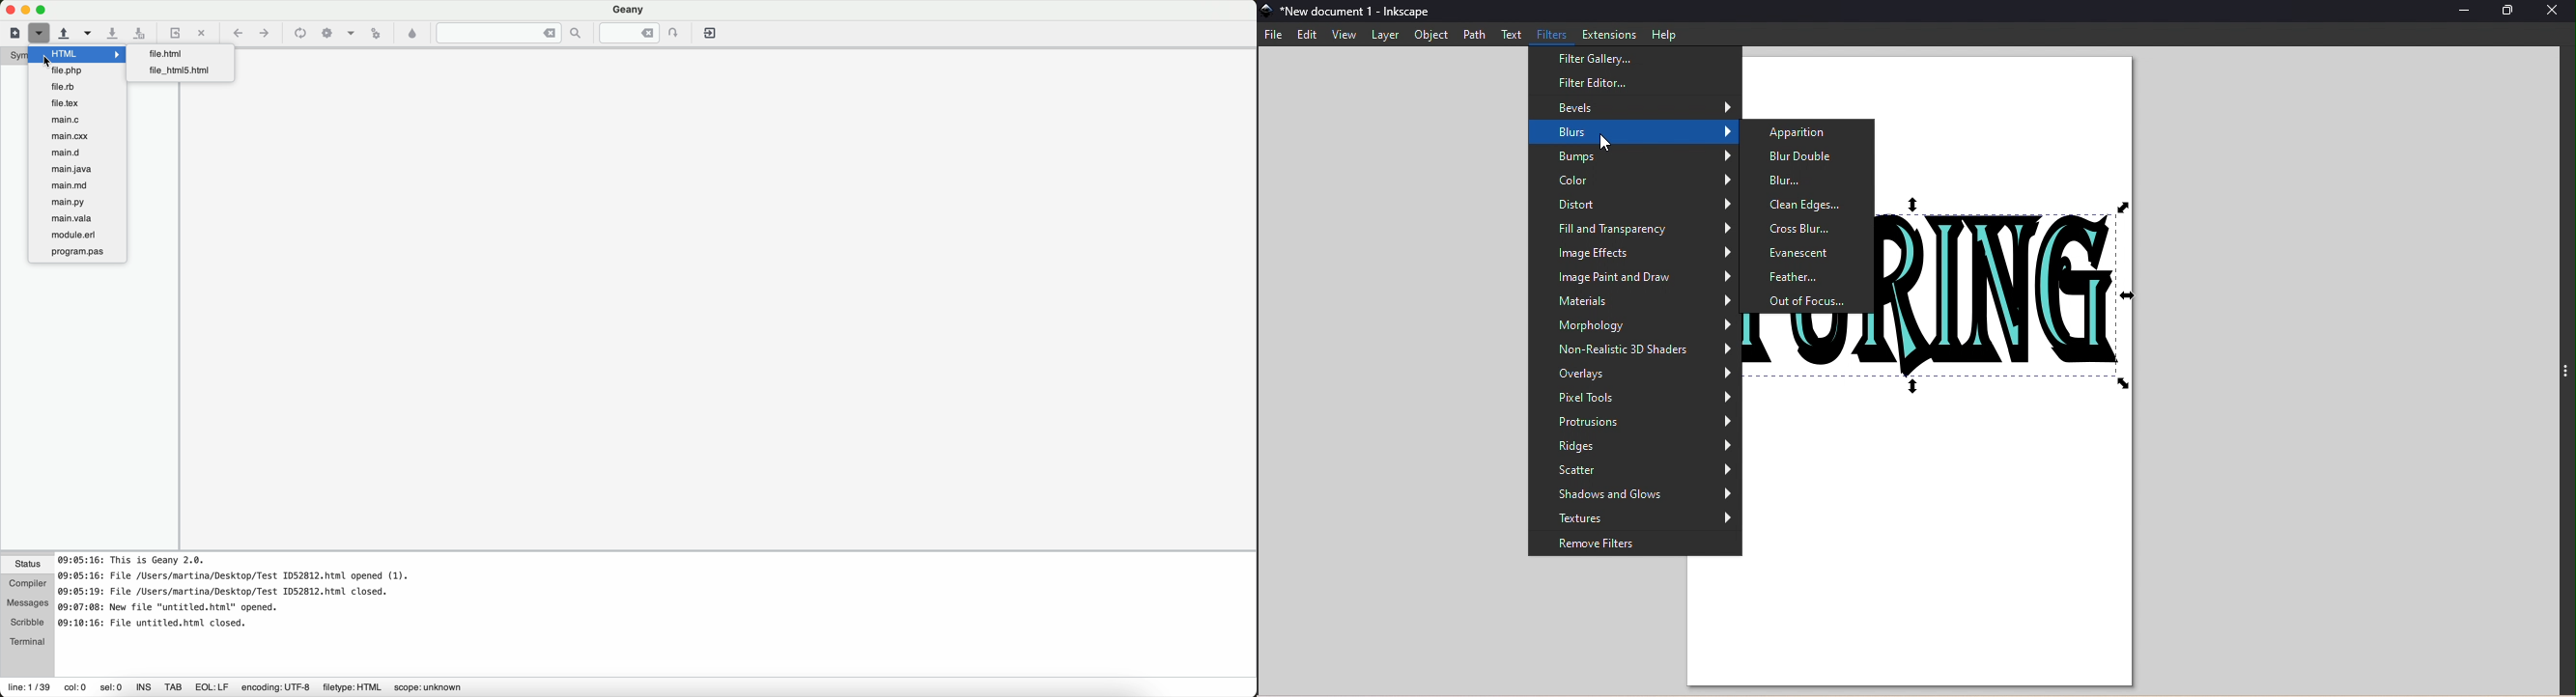 The width and height of the screenshot is (2576, 700). What do you see at coordinates (1635, 542) in the screenshot?
I see `Remove filters` at bounding box center [1635, 542].